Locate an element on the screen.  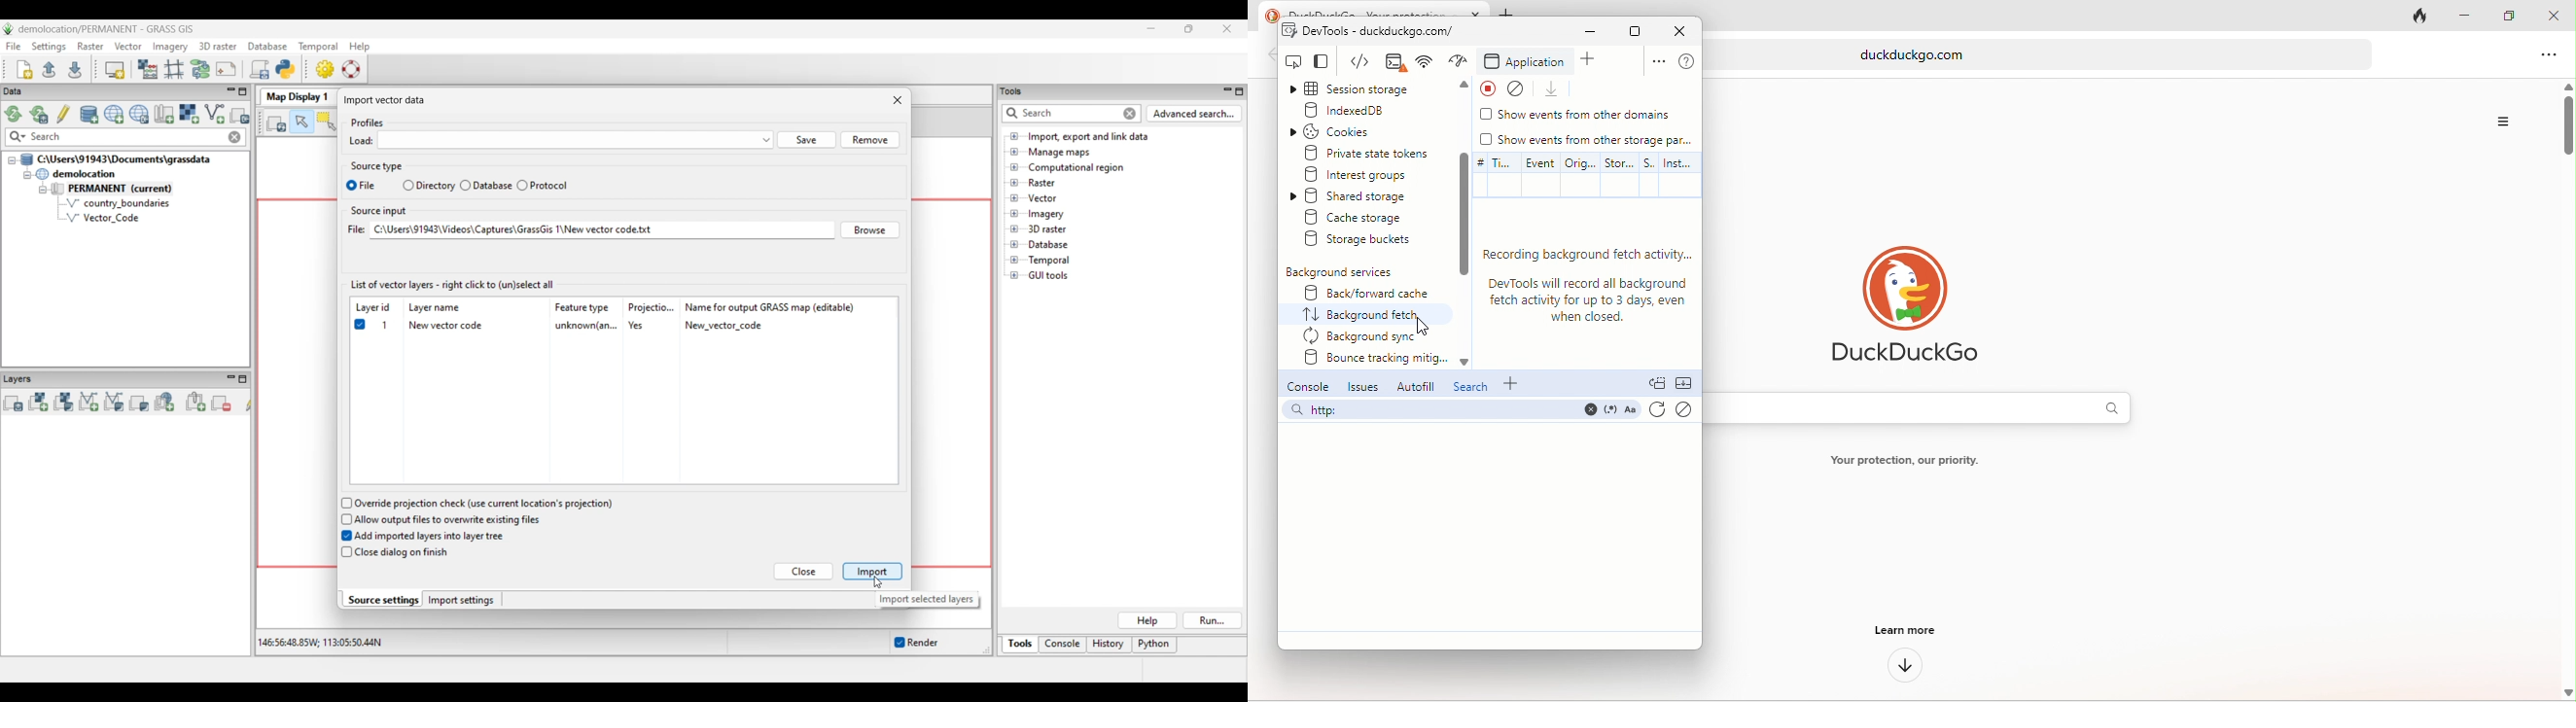
background sync is located at coordinates (1364, 336).